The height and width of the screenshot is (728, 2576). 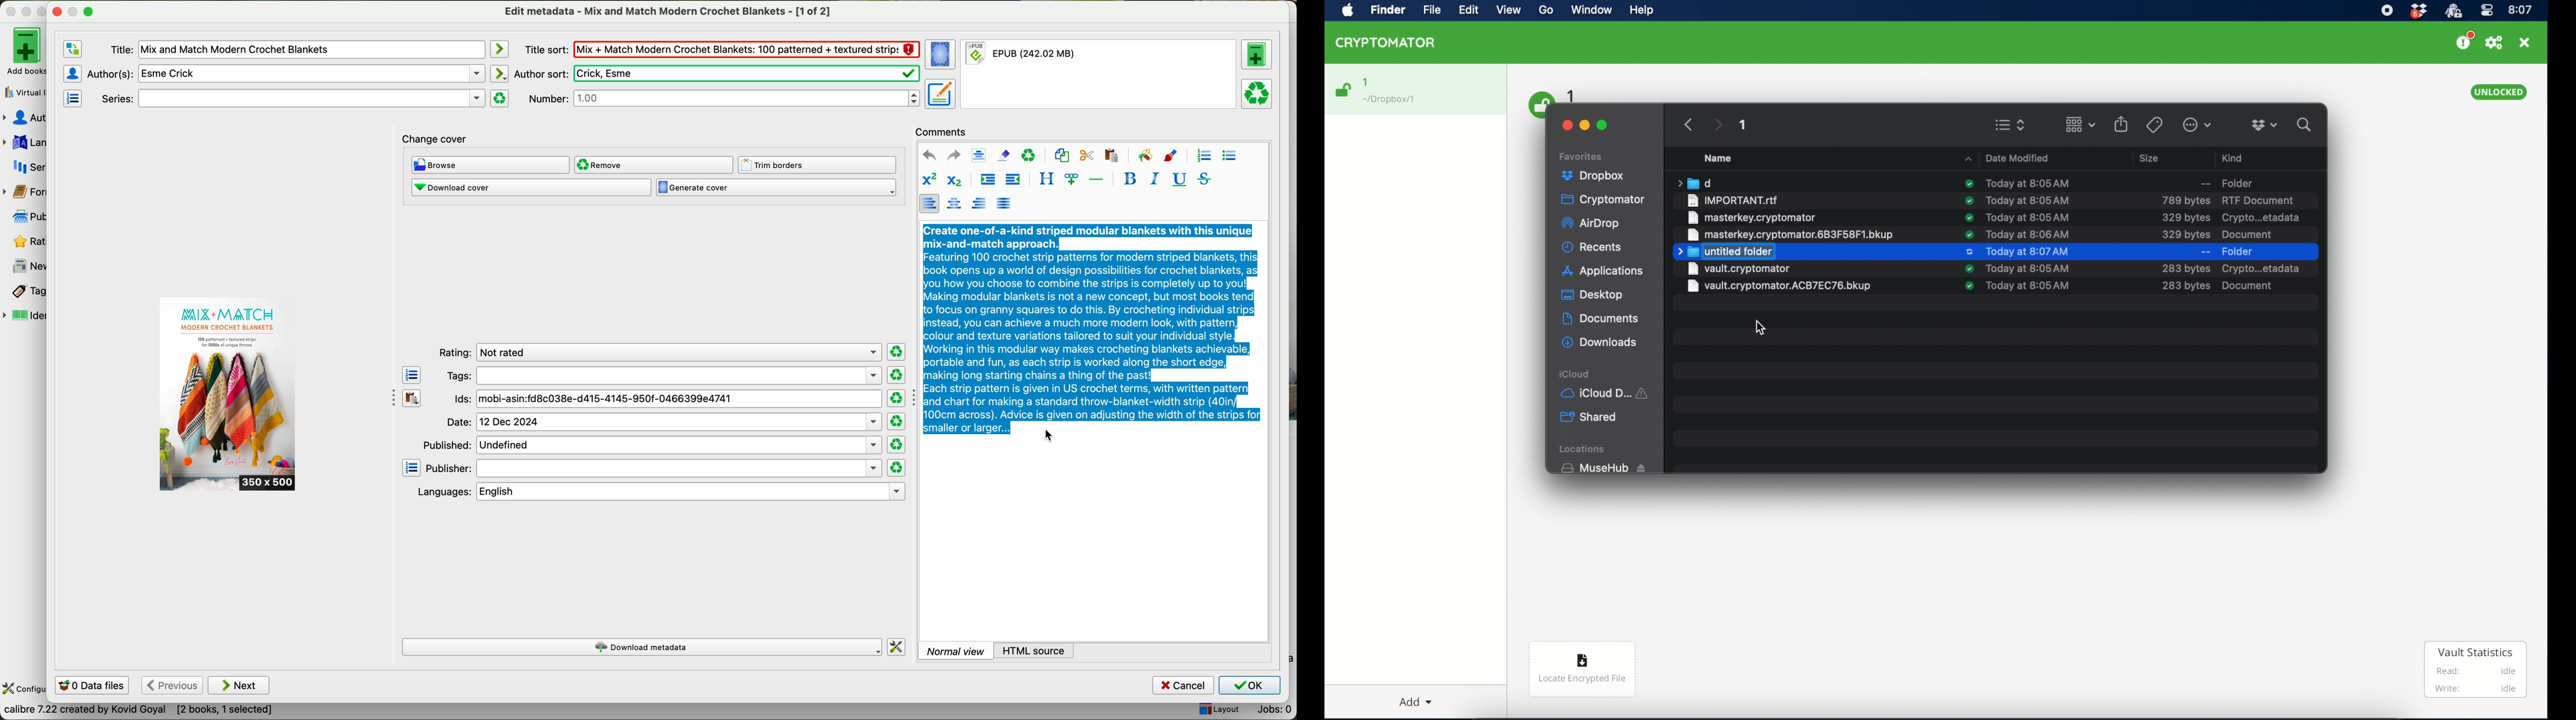 What do you see at coordinates (2026, 182) in the screenshot?
I see `date` at bounding box center [2026, 182].